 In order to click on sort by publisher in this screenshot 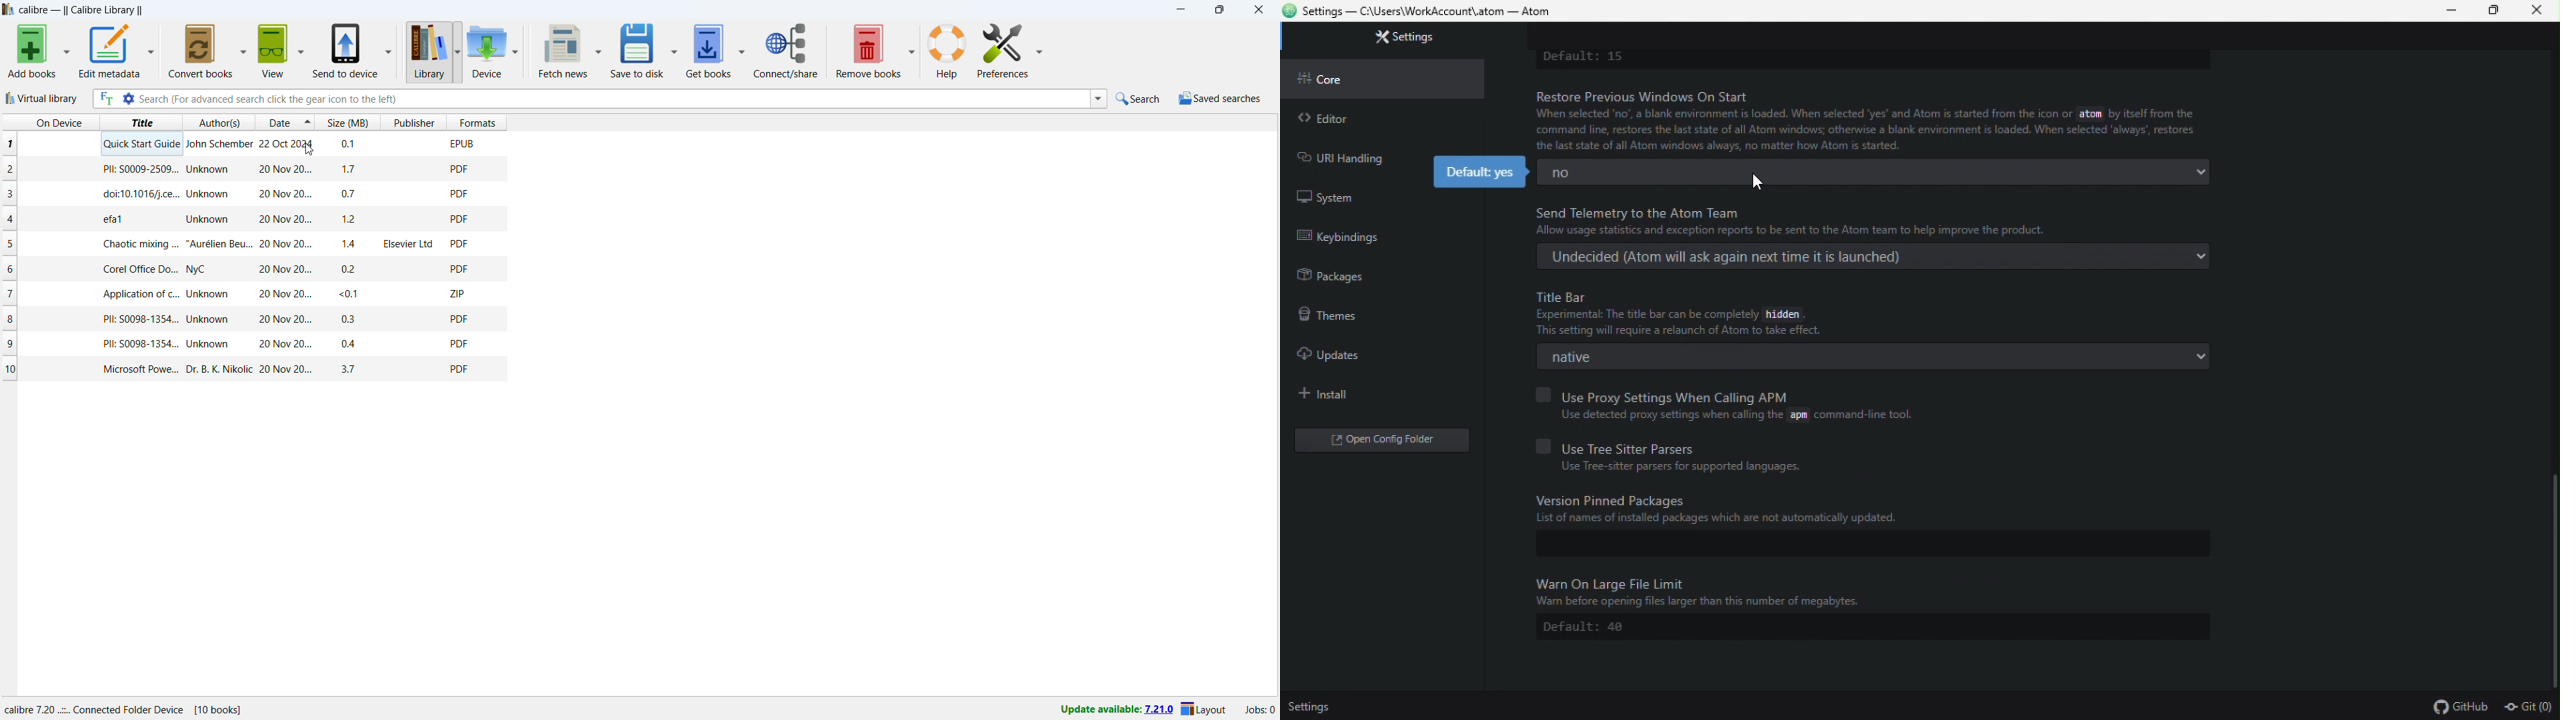, I will do `click(415, 123)`.